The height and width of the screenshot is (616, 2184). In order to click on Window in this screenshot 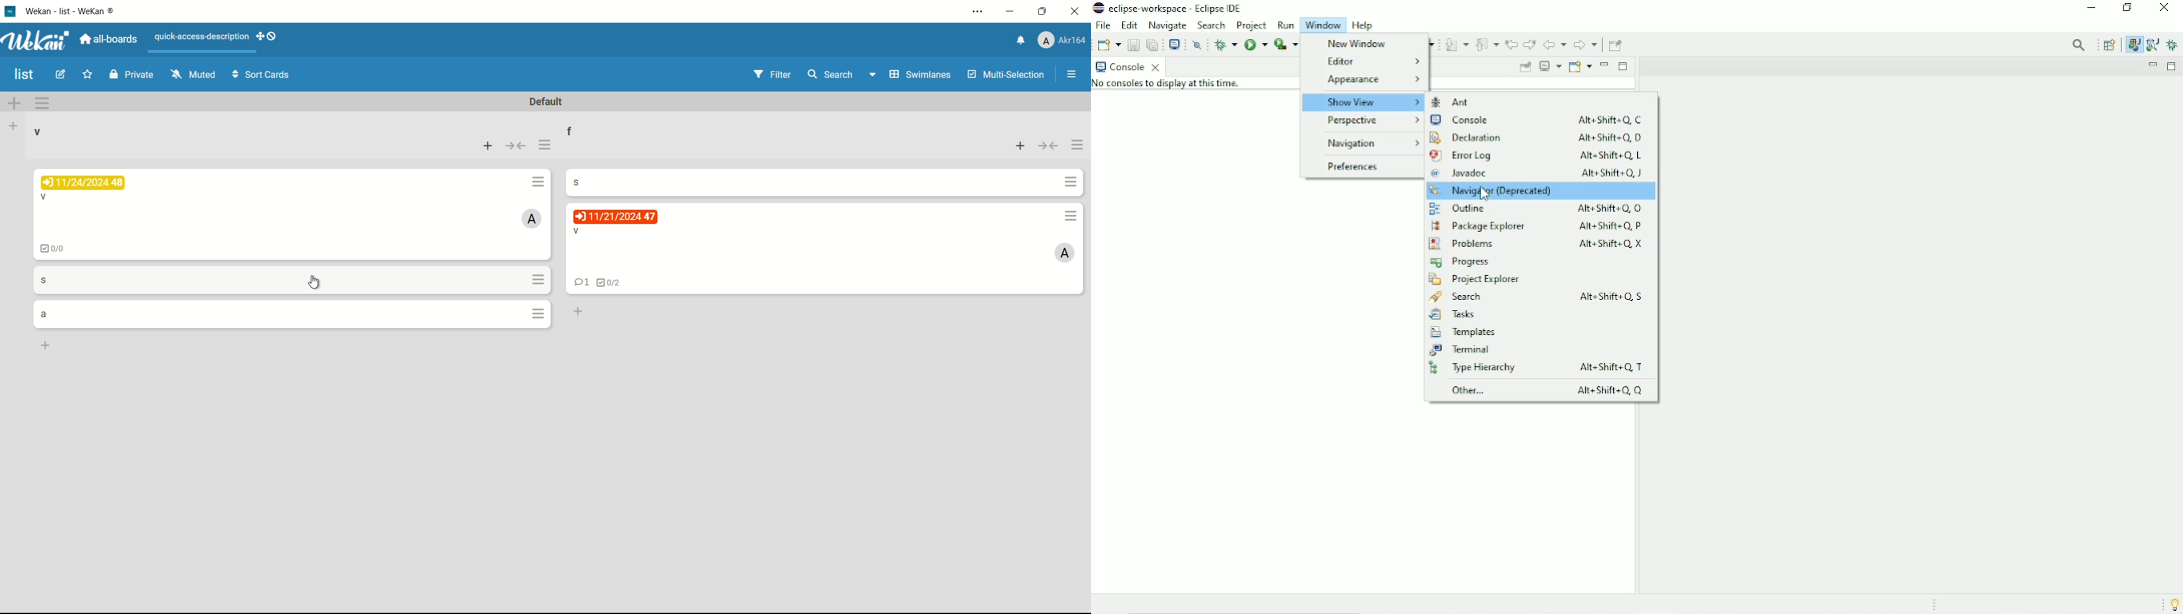, I will do `click(1323, 25)`.